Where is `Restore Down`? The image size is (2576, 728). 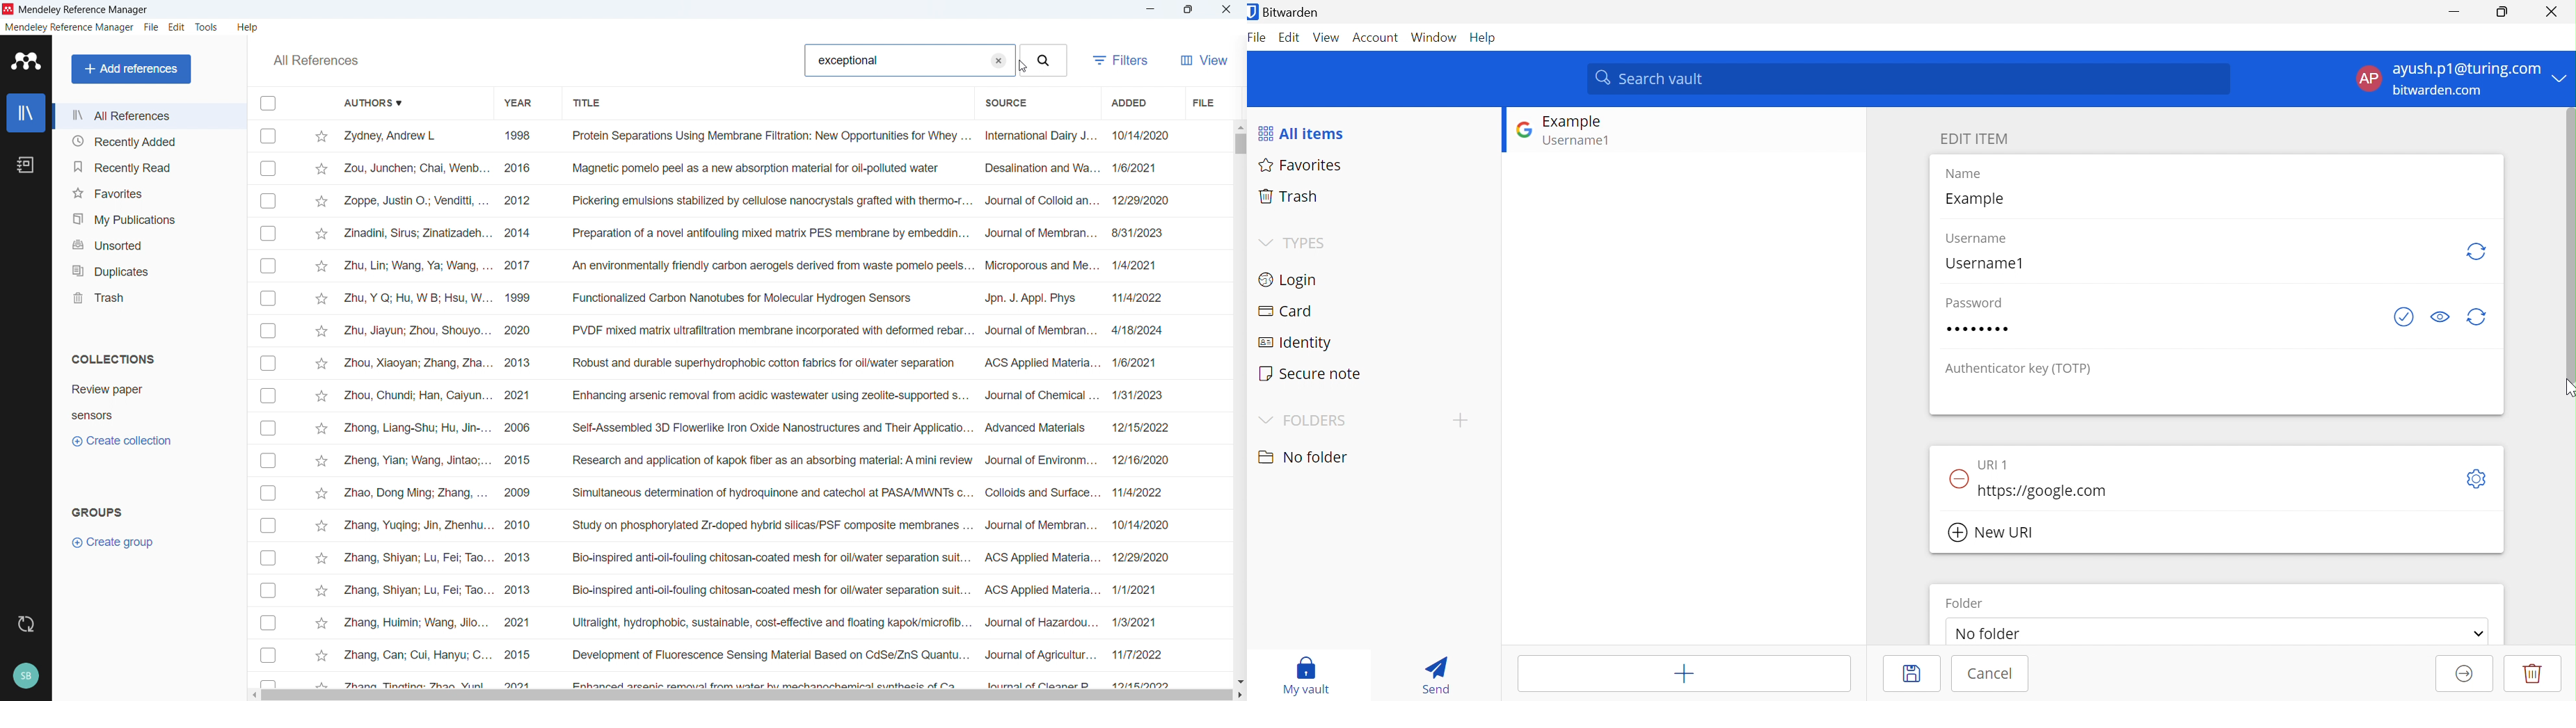
Restore Down is located at coordinates (2503, 12).